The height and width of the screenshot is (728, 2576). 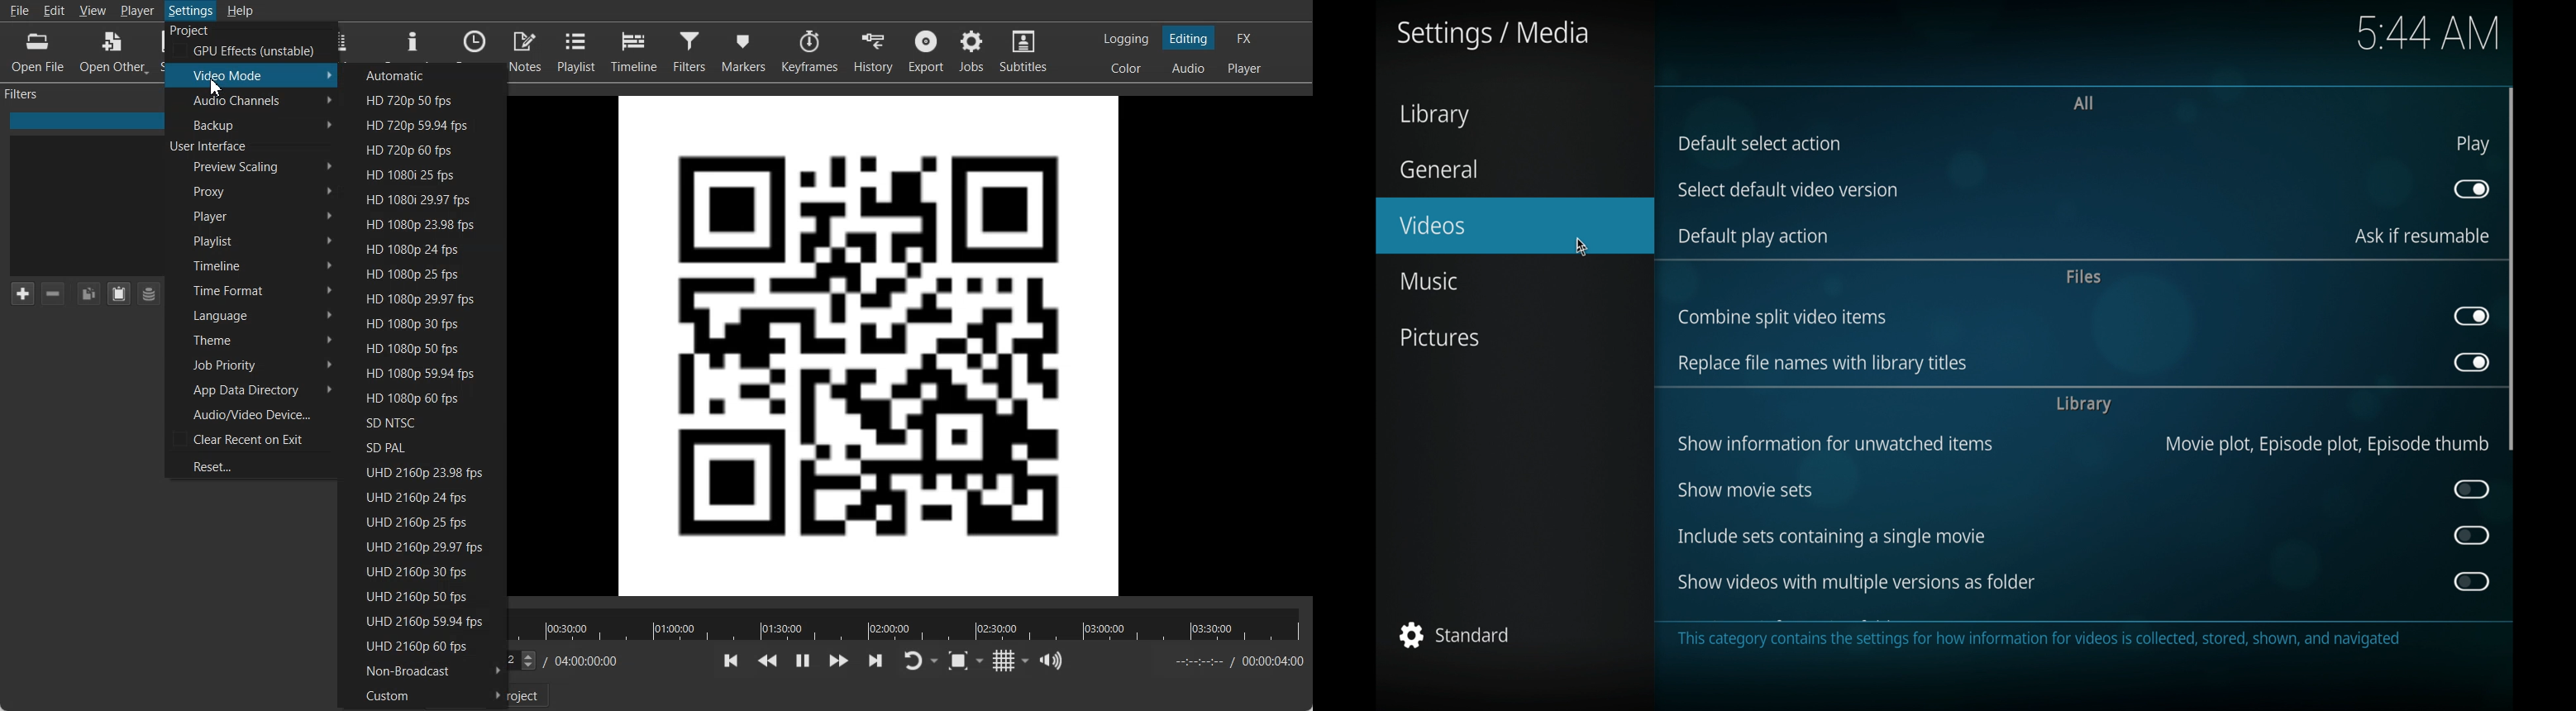 I want to click on toggle button, so click(x=2473, y=488).